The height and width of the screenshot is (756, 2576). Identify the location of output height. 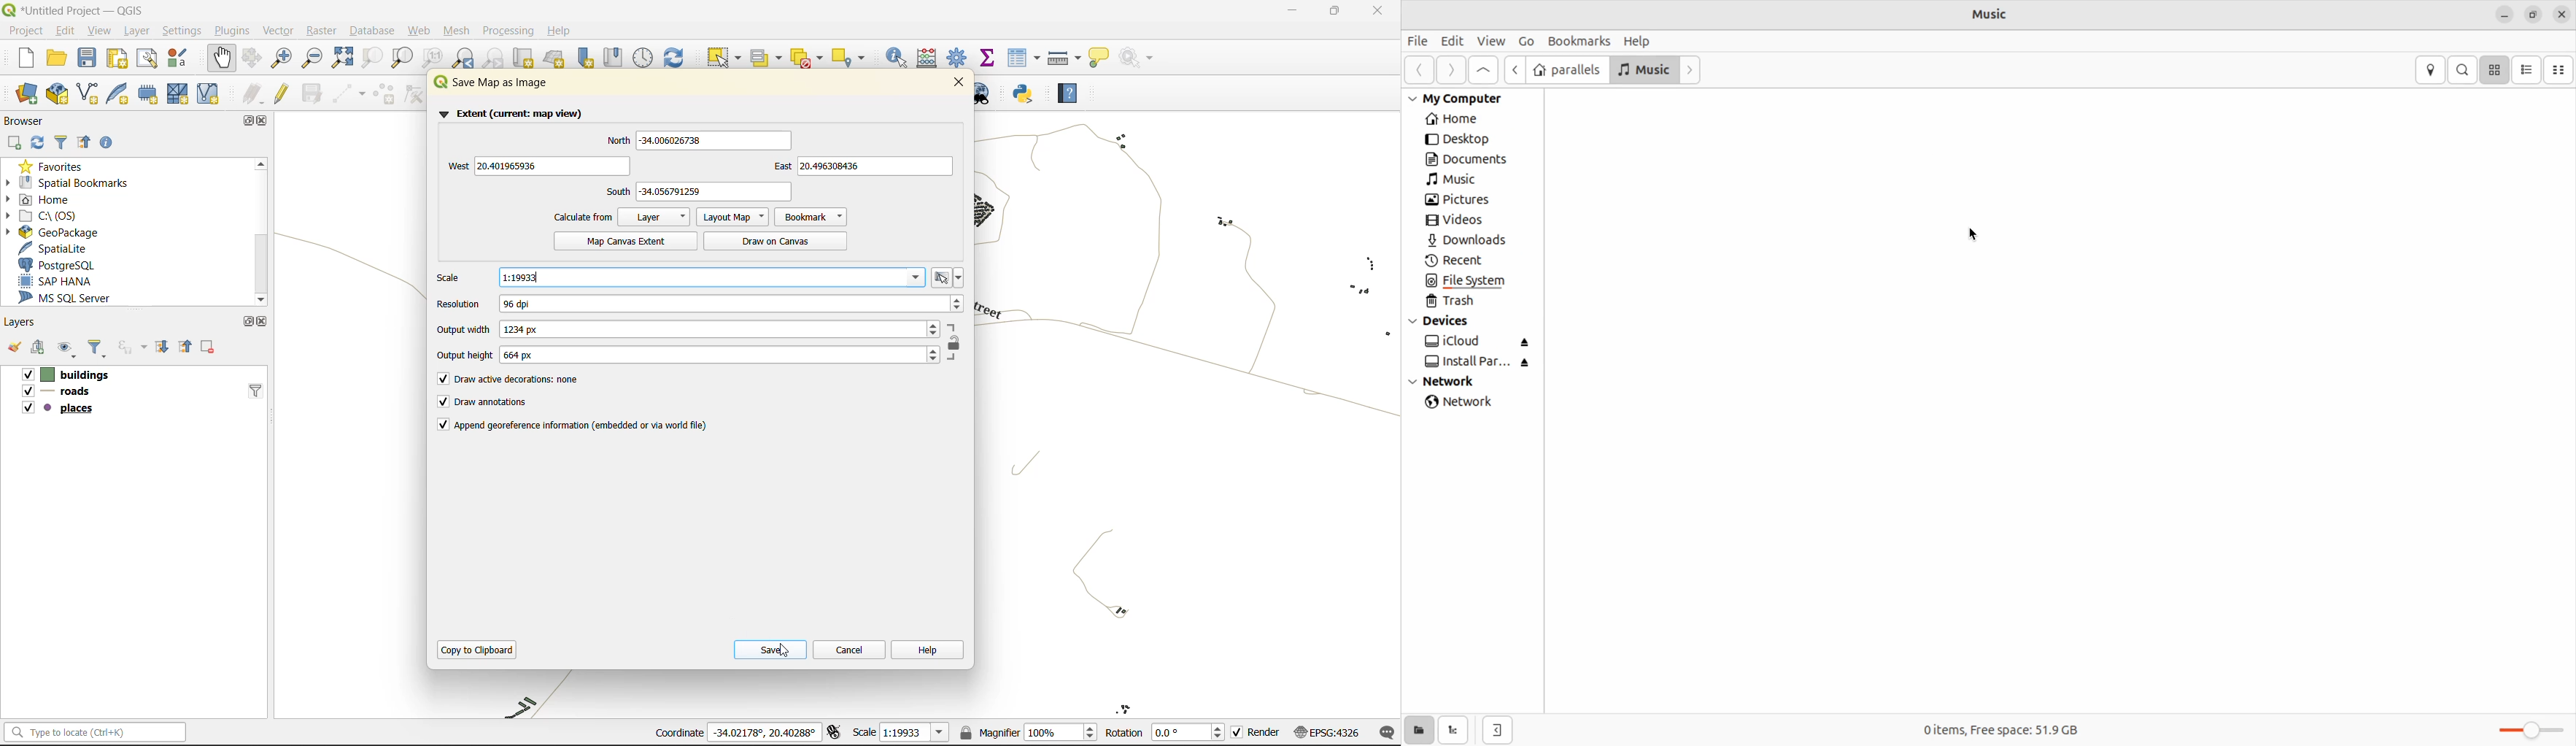
(692, 355).